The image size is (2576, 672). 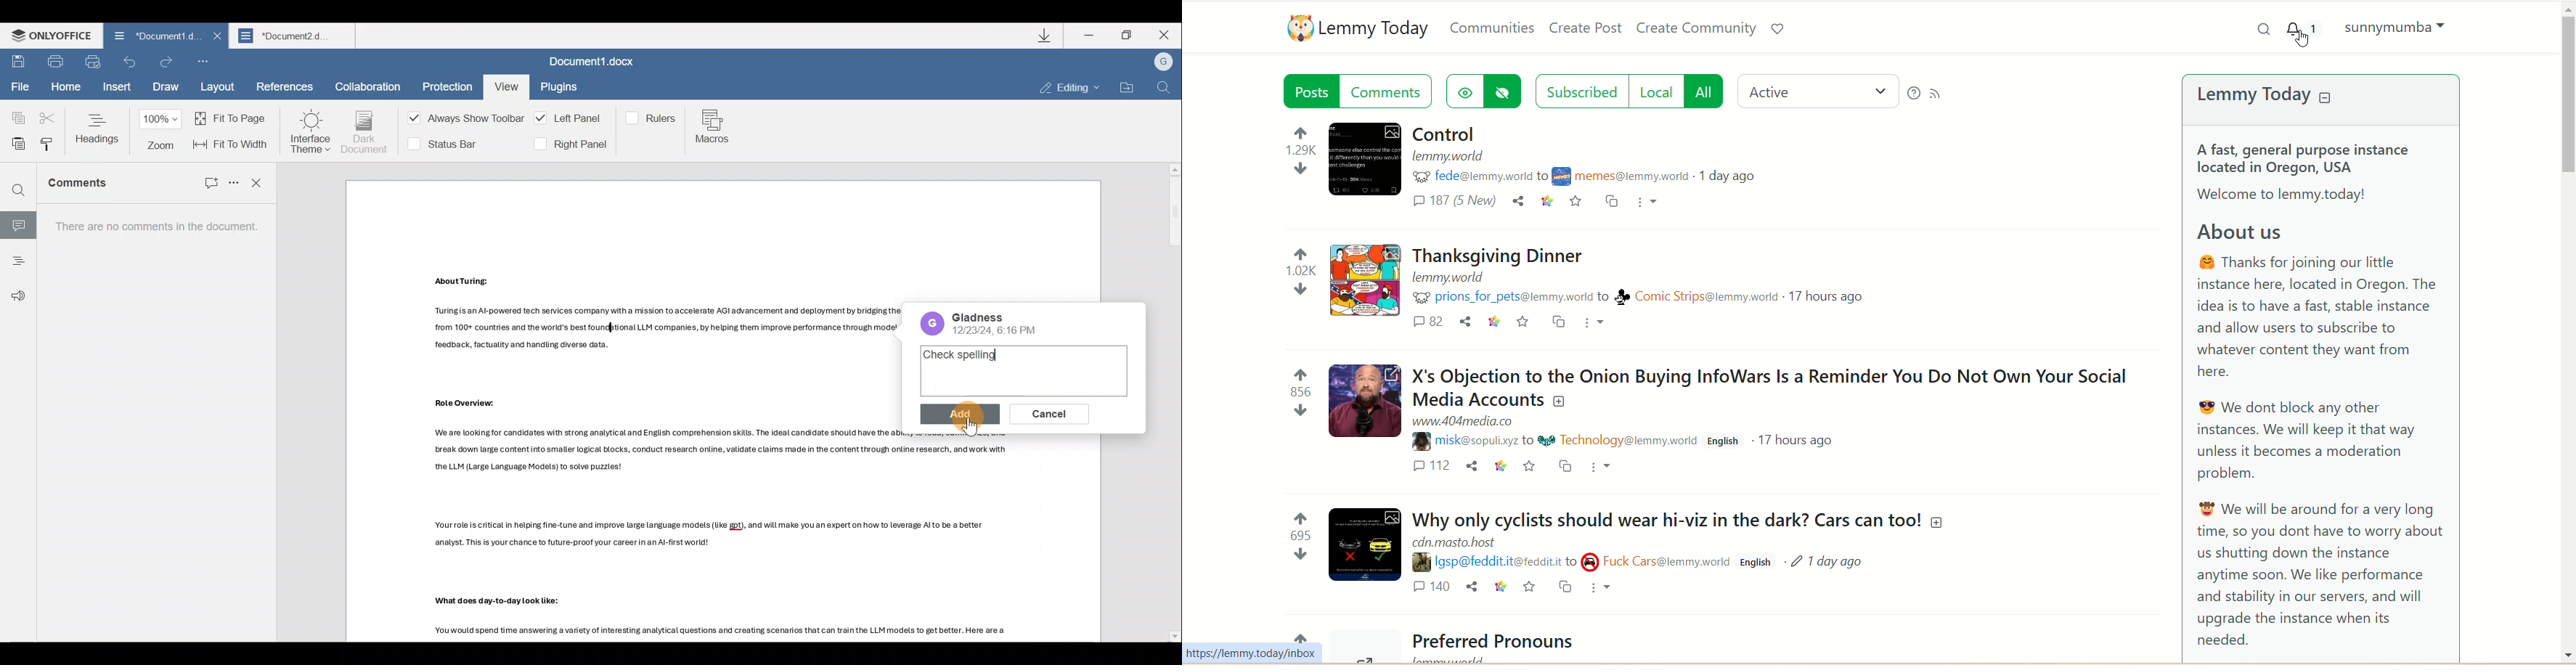 I want to click on Left panel, so click(x=570, y=118).